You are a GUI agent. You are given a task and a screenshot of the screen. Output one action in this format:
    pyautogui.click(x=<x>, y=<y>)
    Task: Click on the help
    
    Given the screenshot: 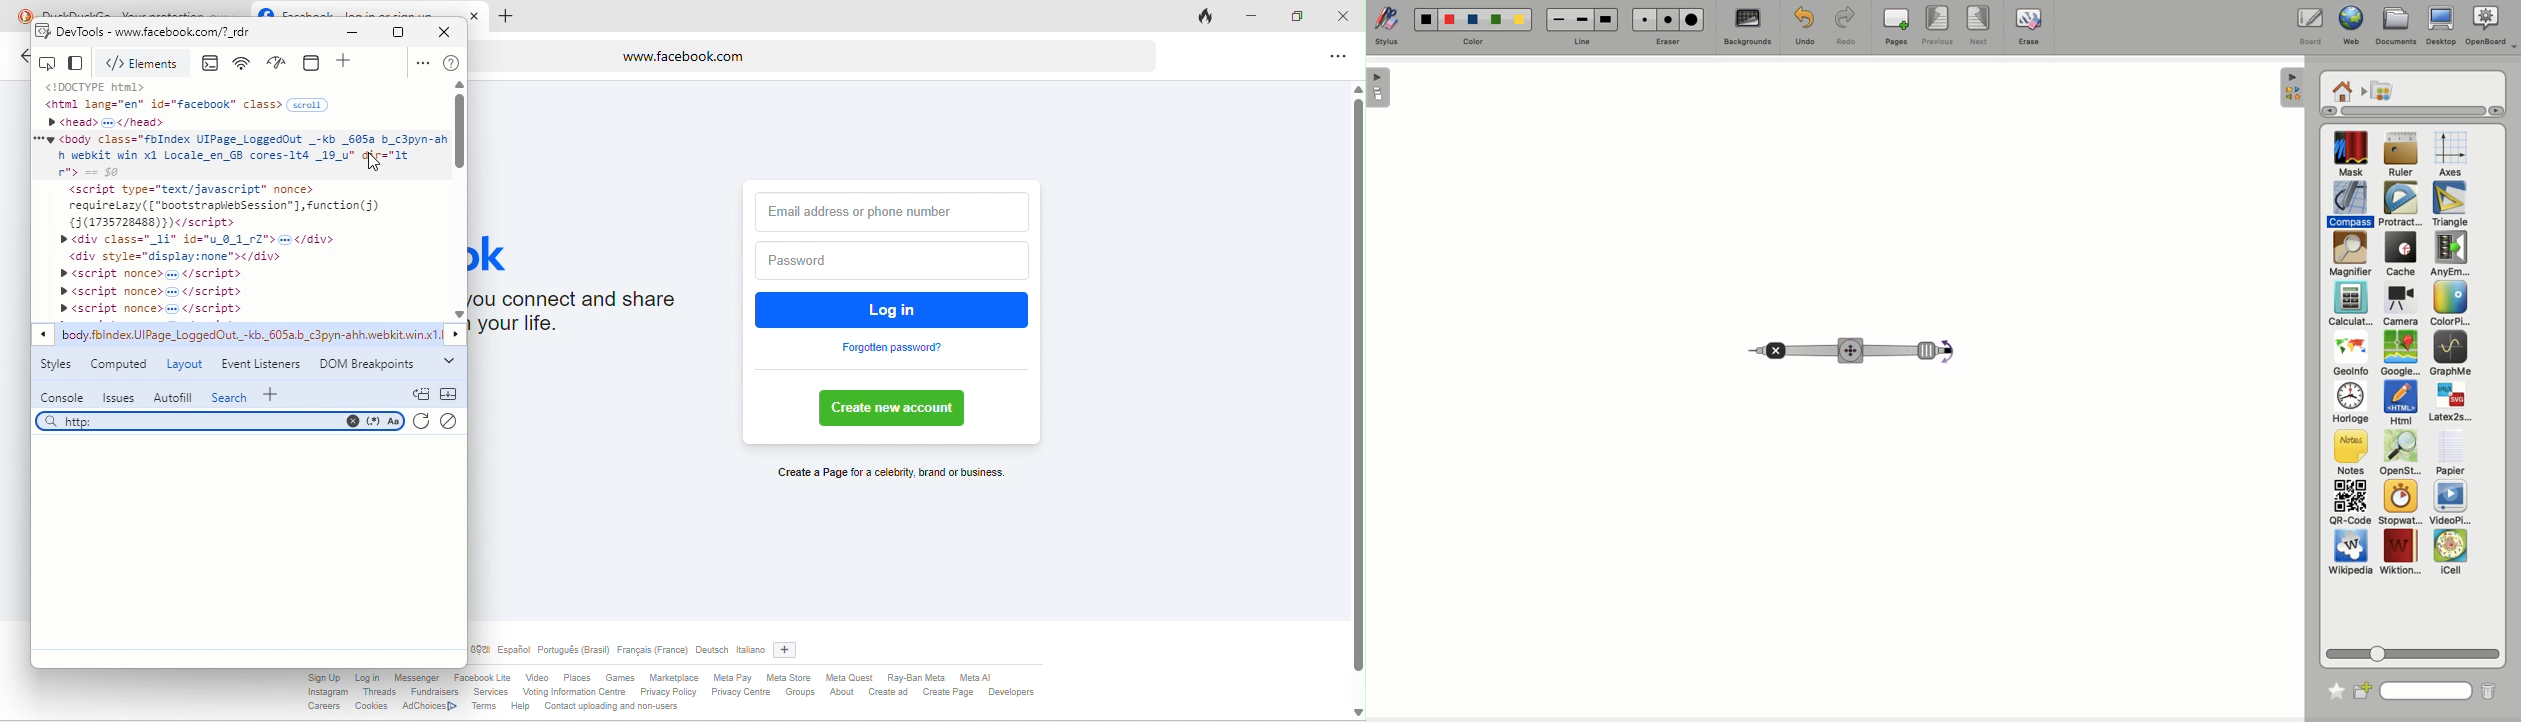 What is the action you would take?
    pyautogui.click(x=452, y=64)
    